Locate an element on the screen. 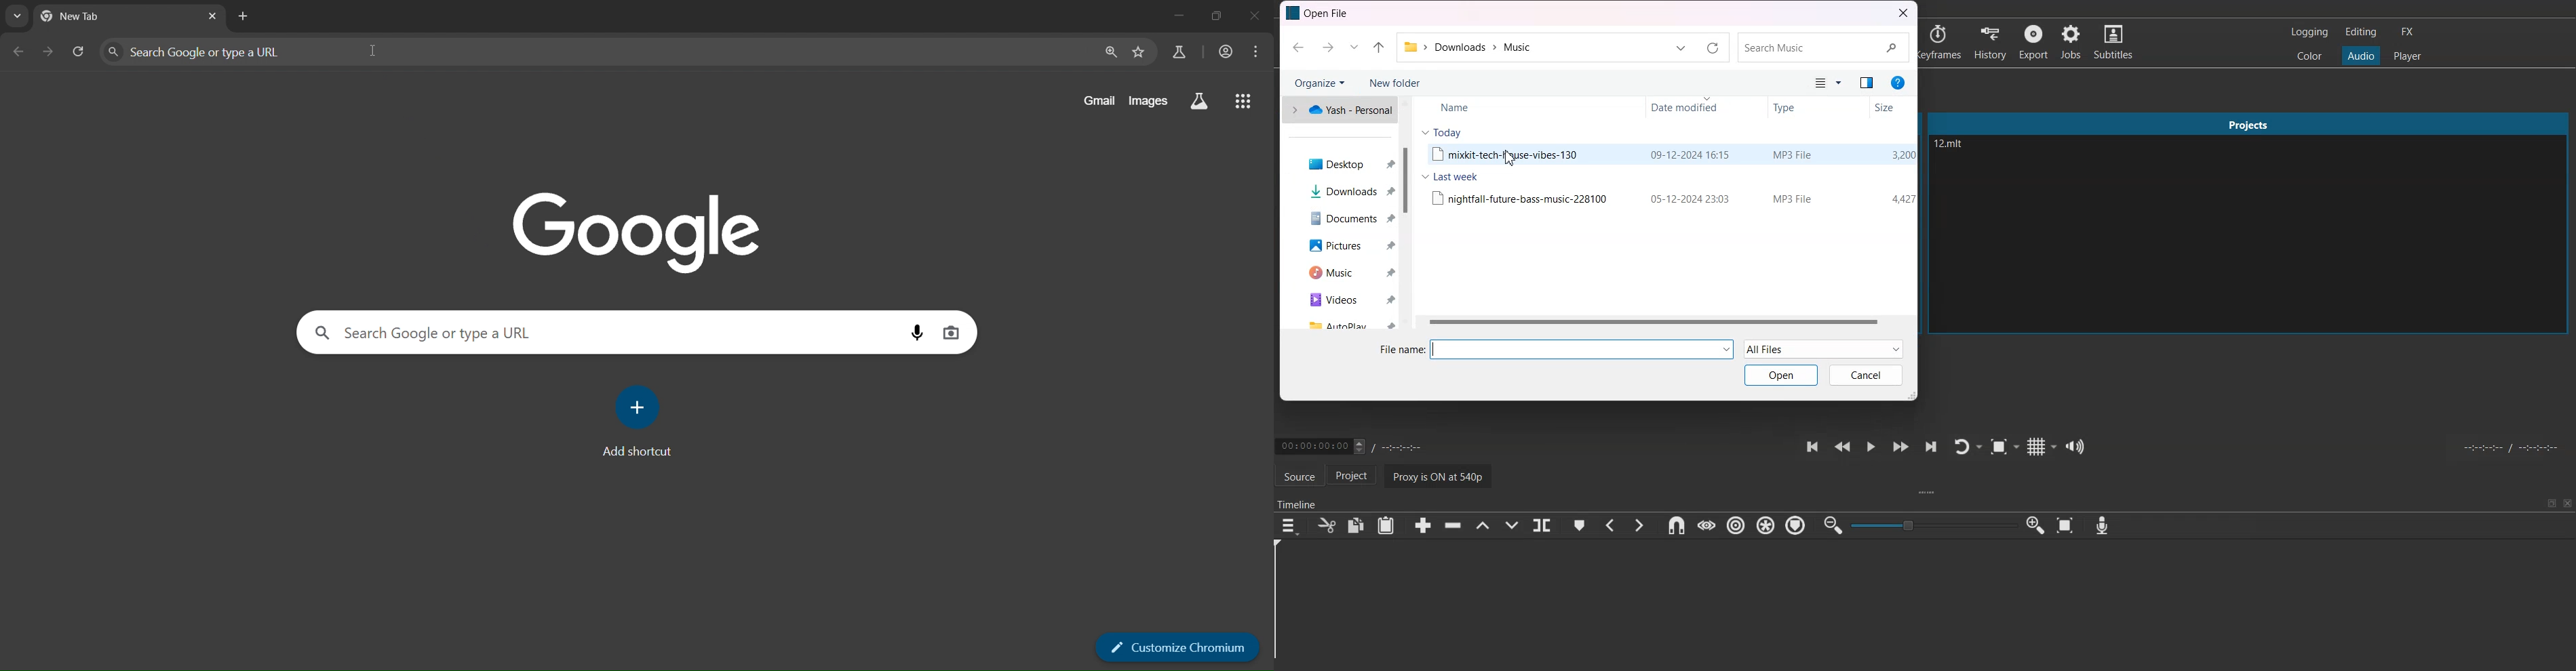 The height and width of the screenshot is (672, 2576). Ripple Delete is located at coordinates (1449, 526).